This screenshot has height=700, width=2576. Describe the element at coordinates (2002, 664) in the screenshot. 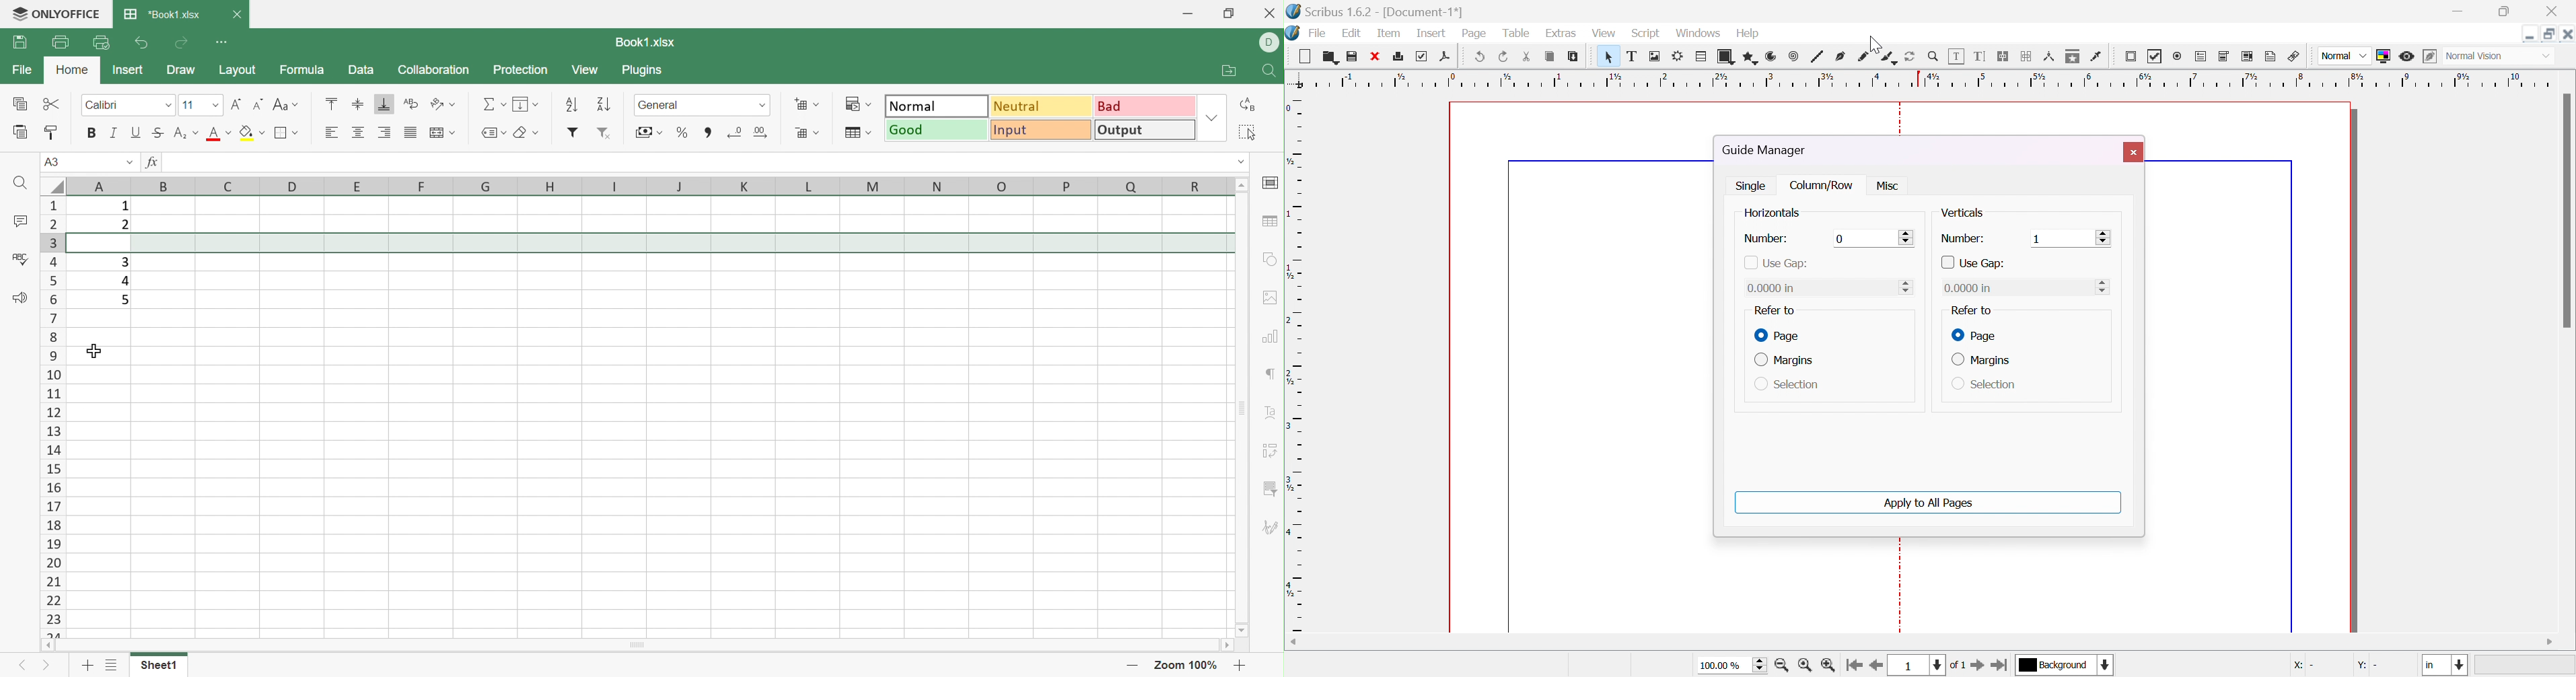

I see `go to last page` at that location.